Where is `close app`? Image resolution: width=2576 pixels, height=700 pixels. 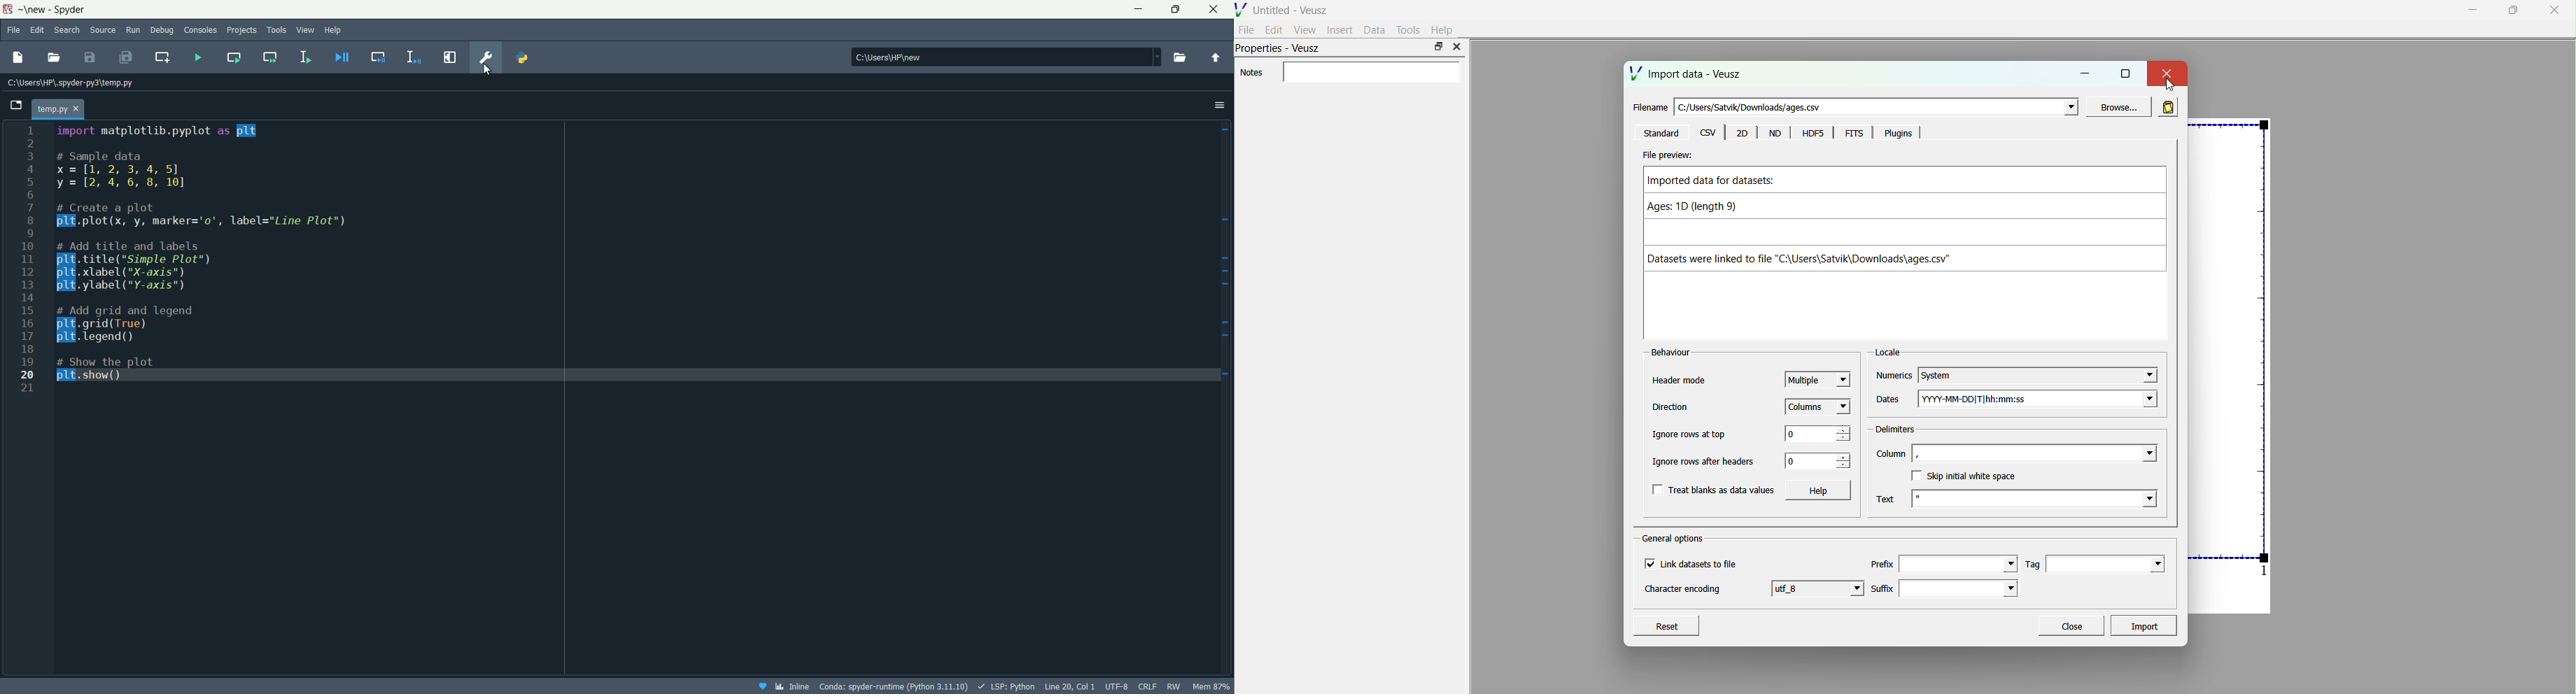 close app is located at coordinates (1217, 10).